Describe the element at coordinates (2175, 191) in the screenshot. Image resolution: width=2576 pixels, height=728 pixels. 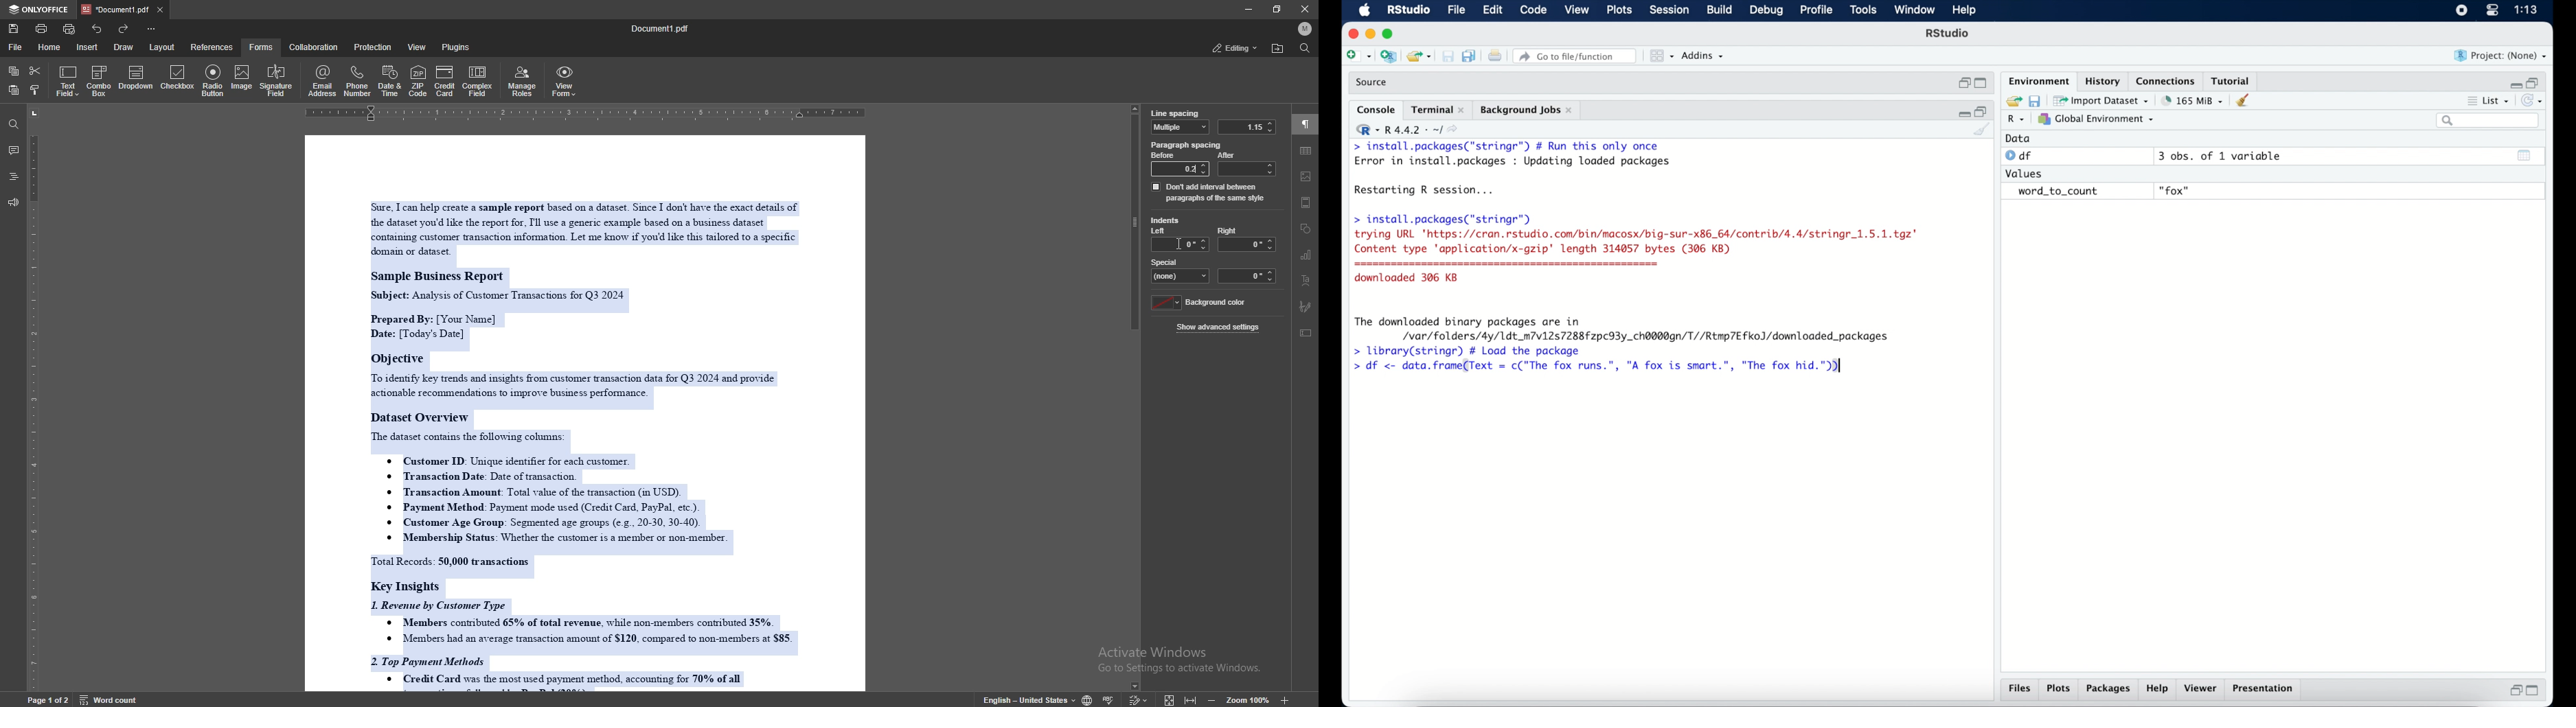
I see `fox` at that location.